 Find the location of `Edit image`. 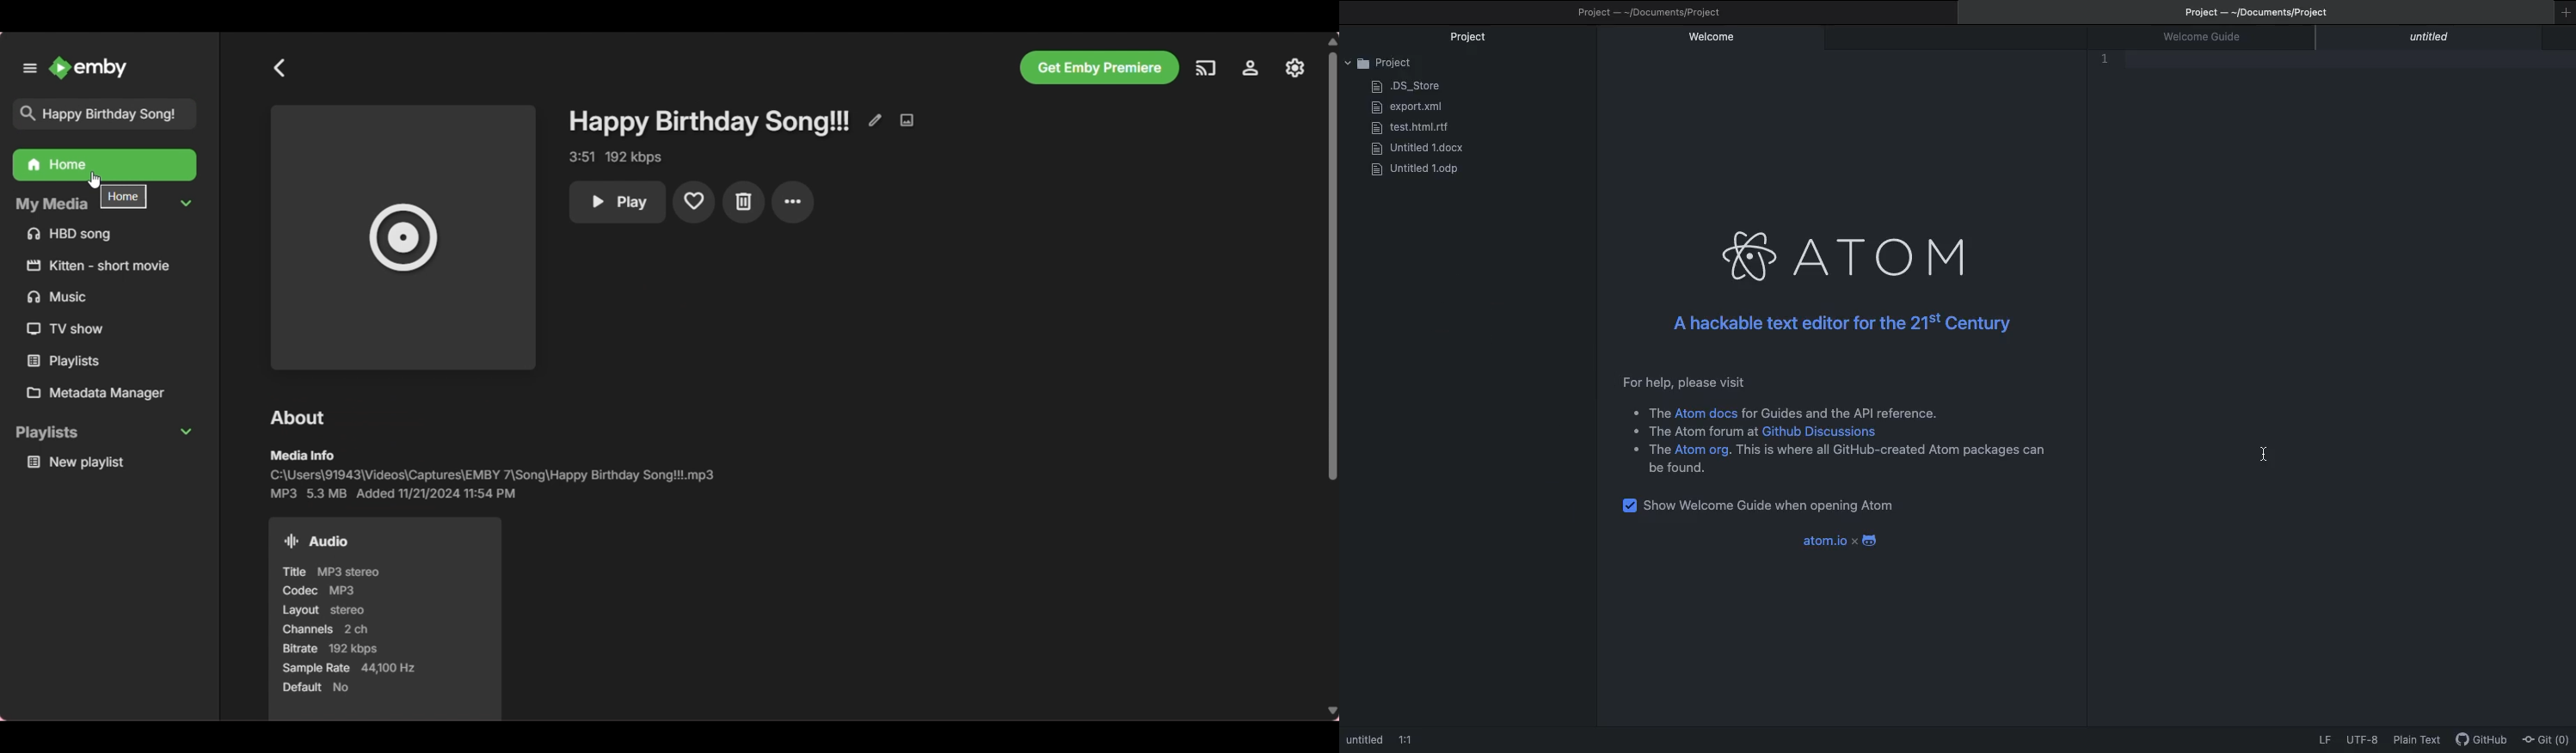

Edit image is located at coordinates (907, 120).